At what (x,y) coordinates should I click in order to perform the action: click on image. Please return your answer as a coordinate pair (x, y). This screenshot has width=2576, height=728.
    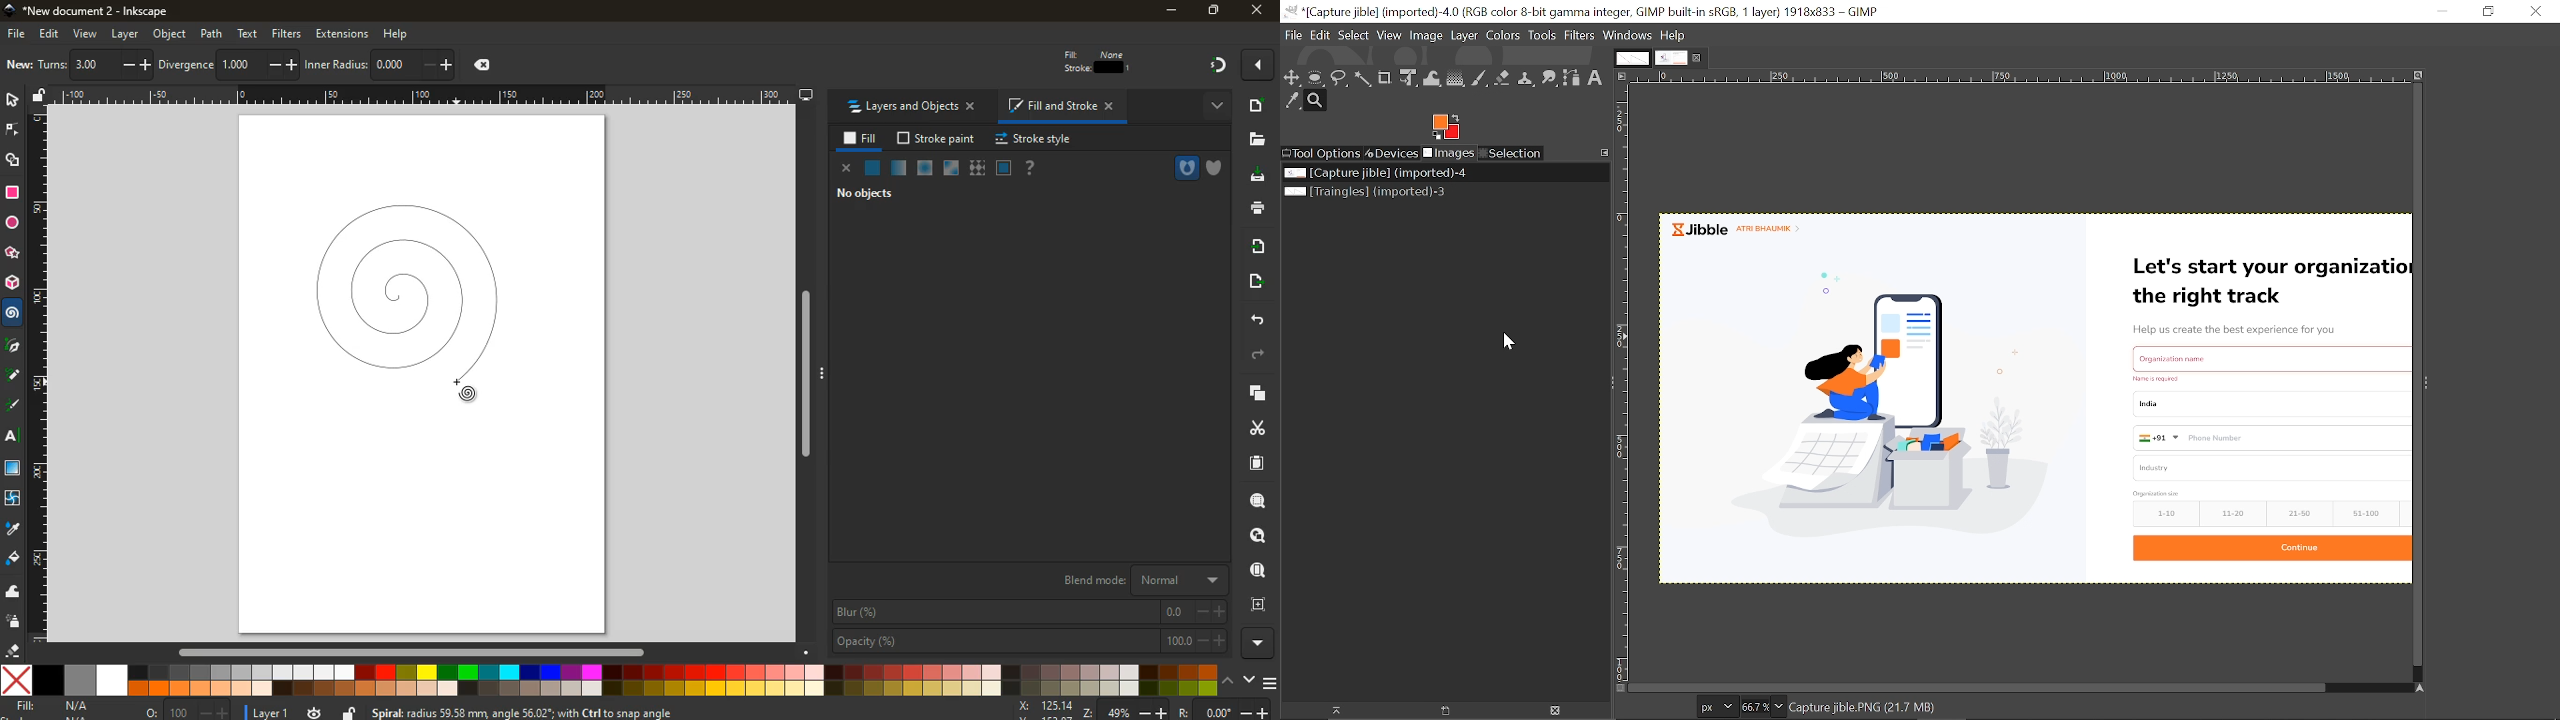
    Looking at the image, I should click on (20, 64).